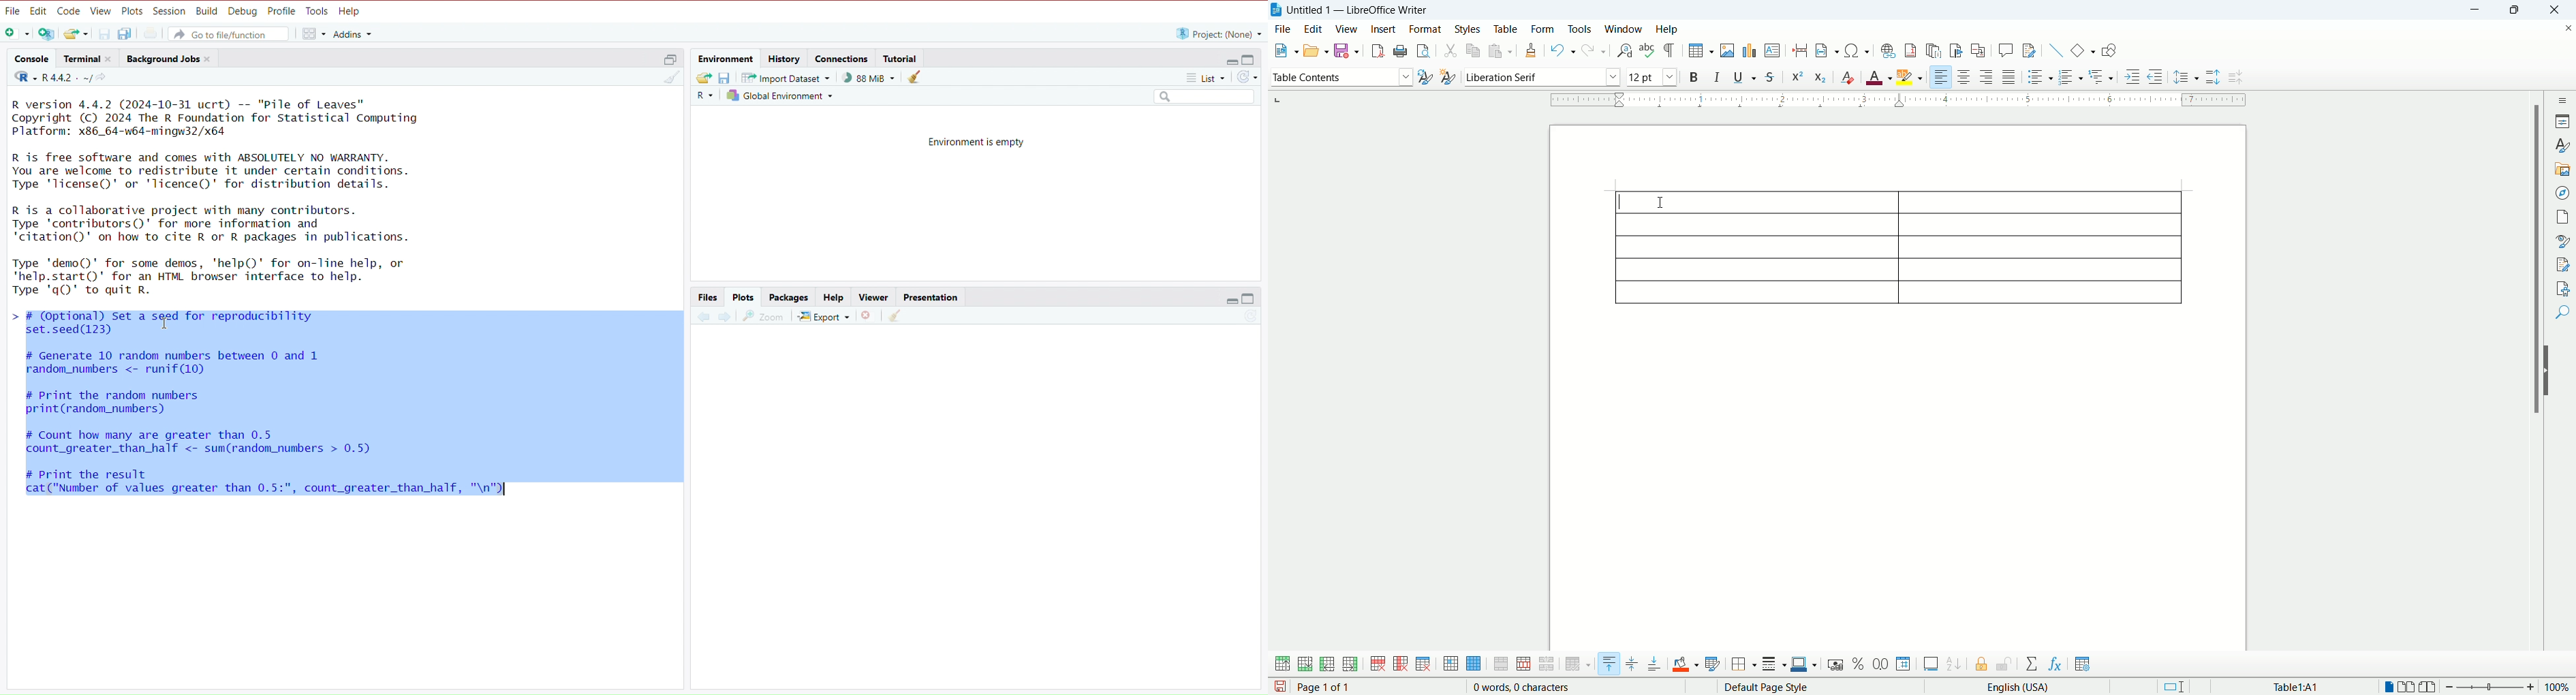  Describe the element at coordinates (1250, 316) in the screenshot. I see `Refresh list` at that location.